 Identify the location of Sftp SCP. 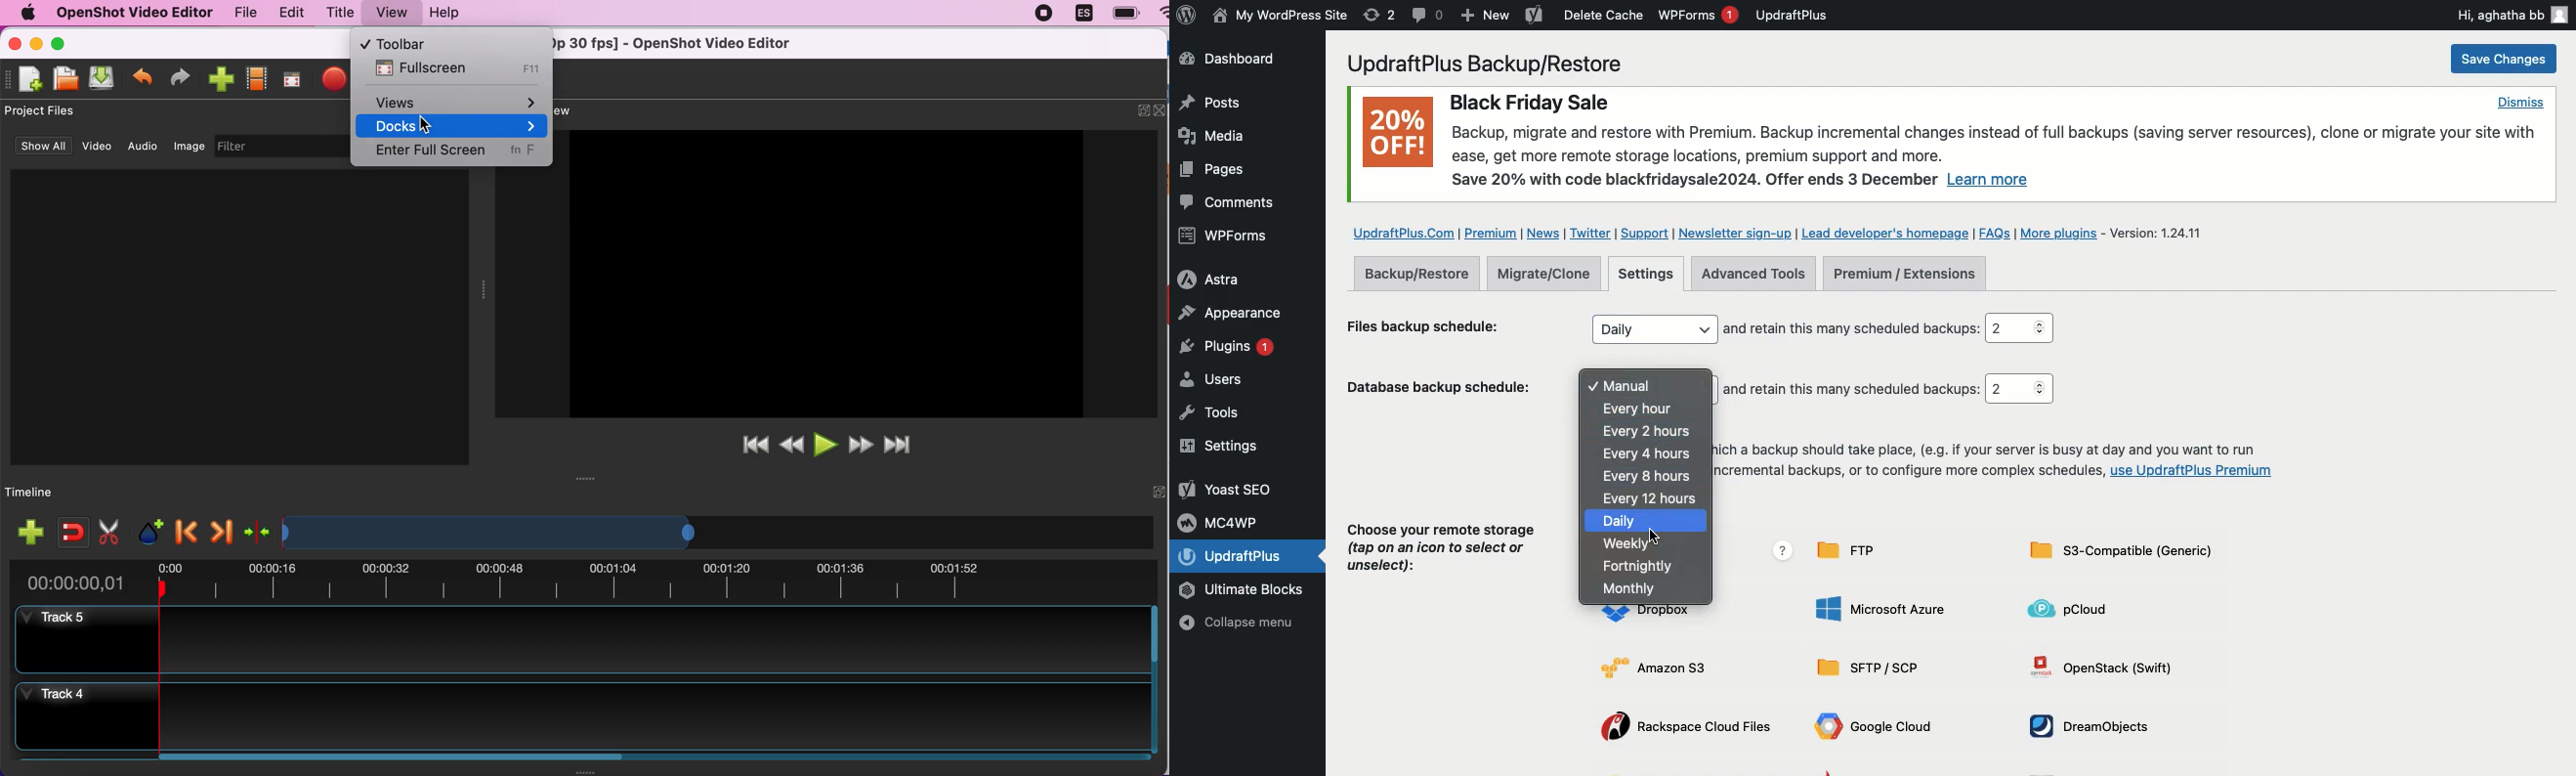
(1875, 668).